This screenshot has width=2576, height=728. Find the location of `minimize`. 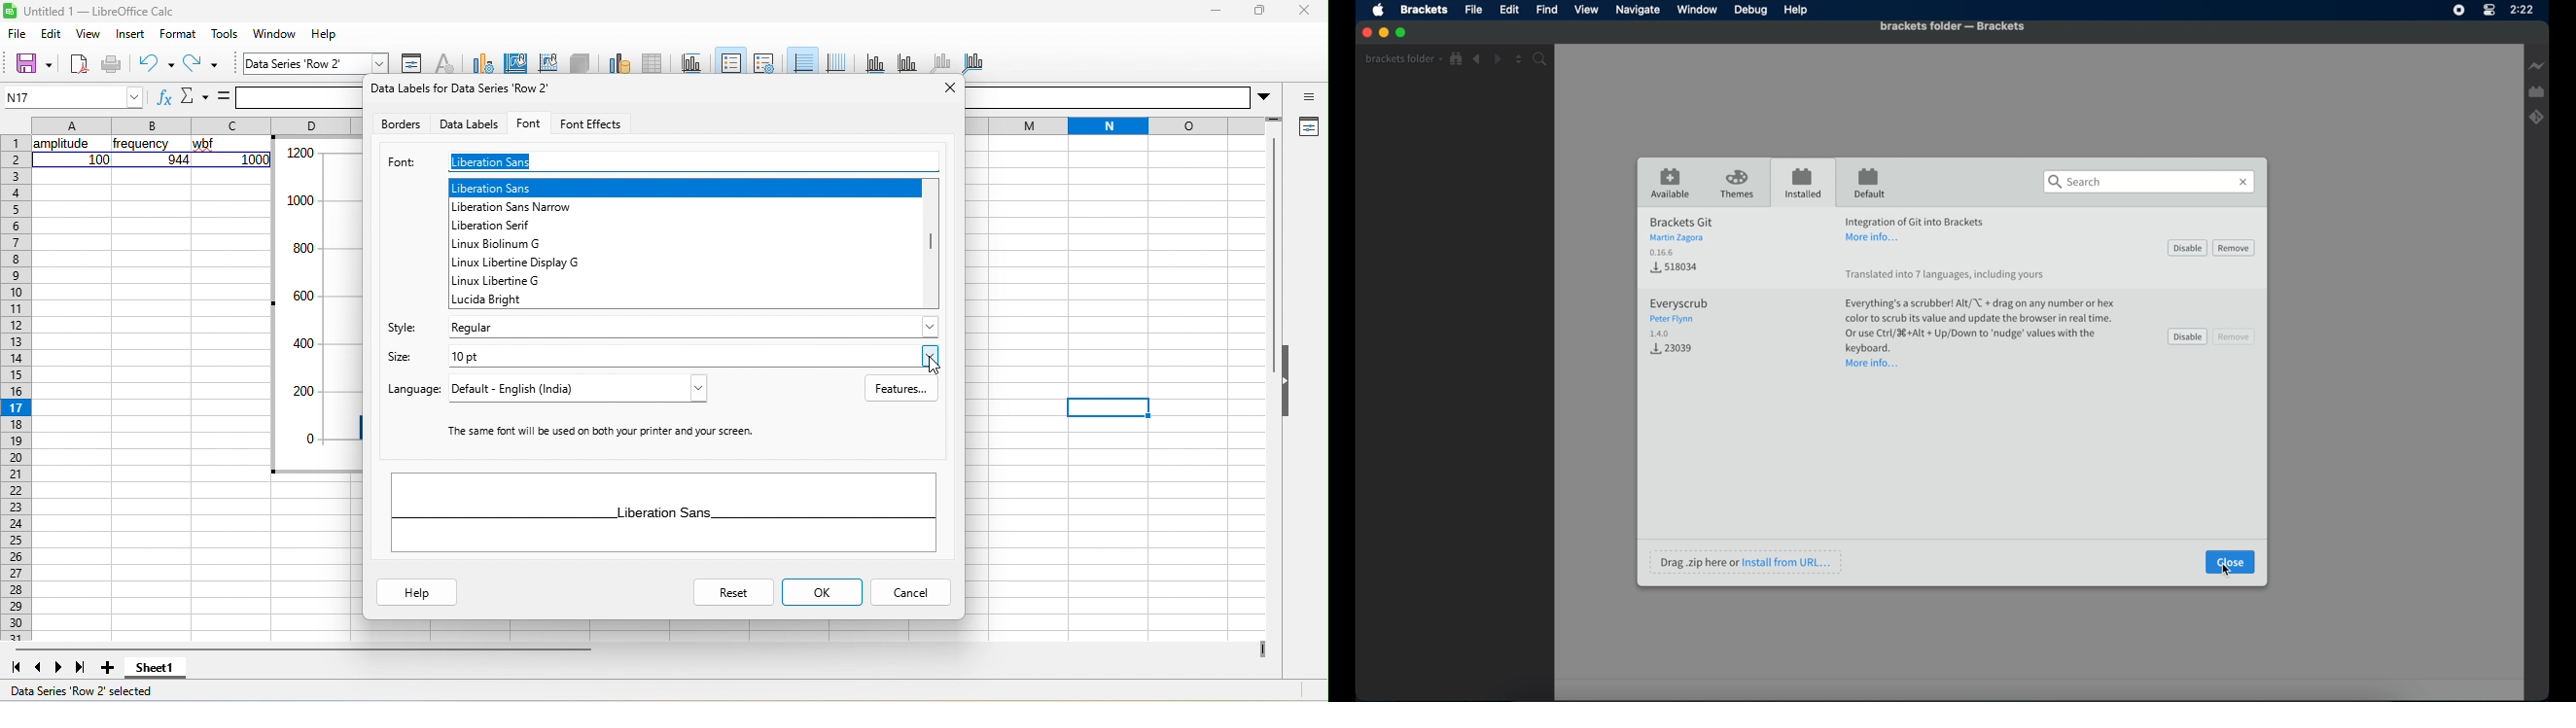

minimize is located at coordinates (1384, 32).